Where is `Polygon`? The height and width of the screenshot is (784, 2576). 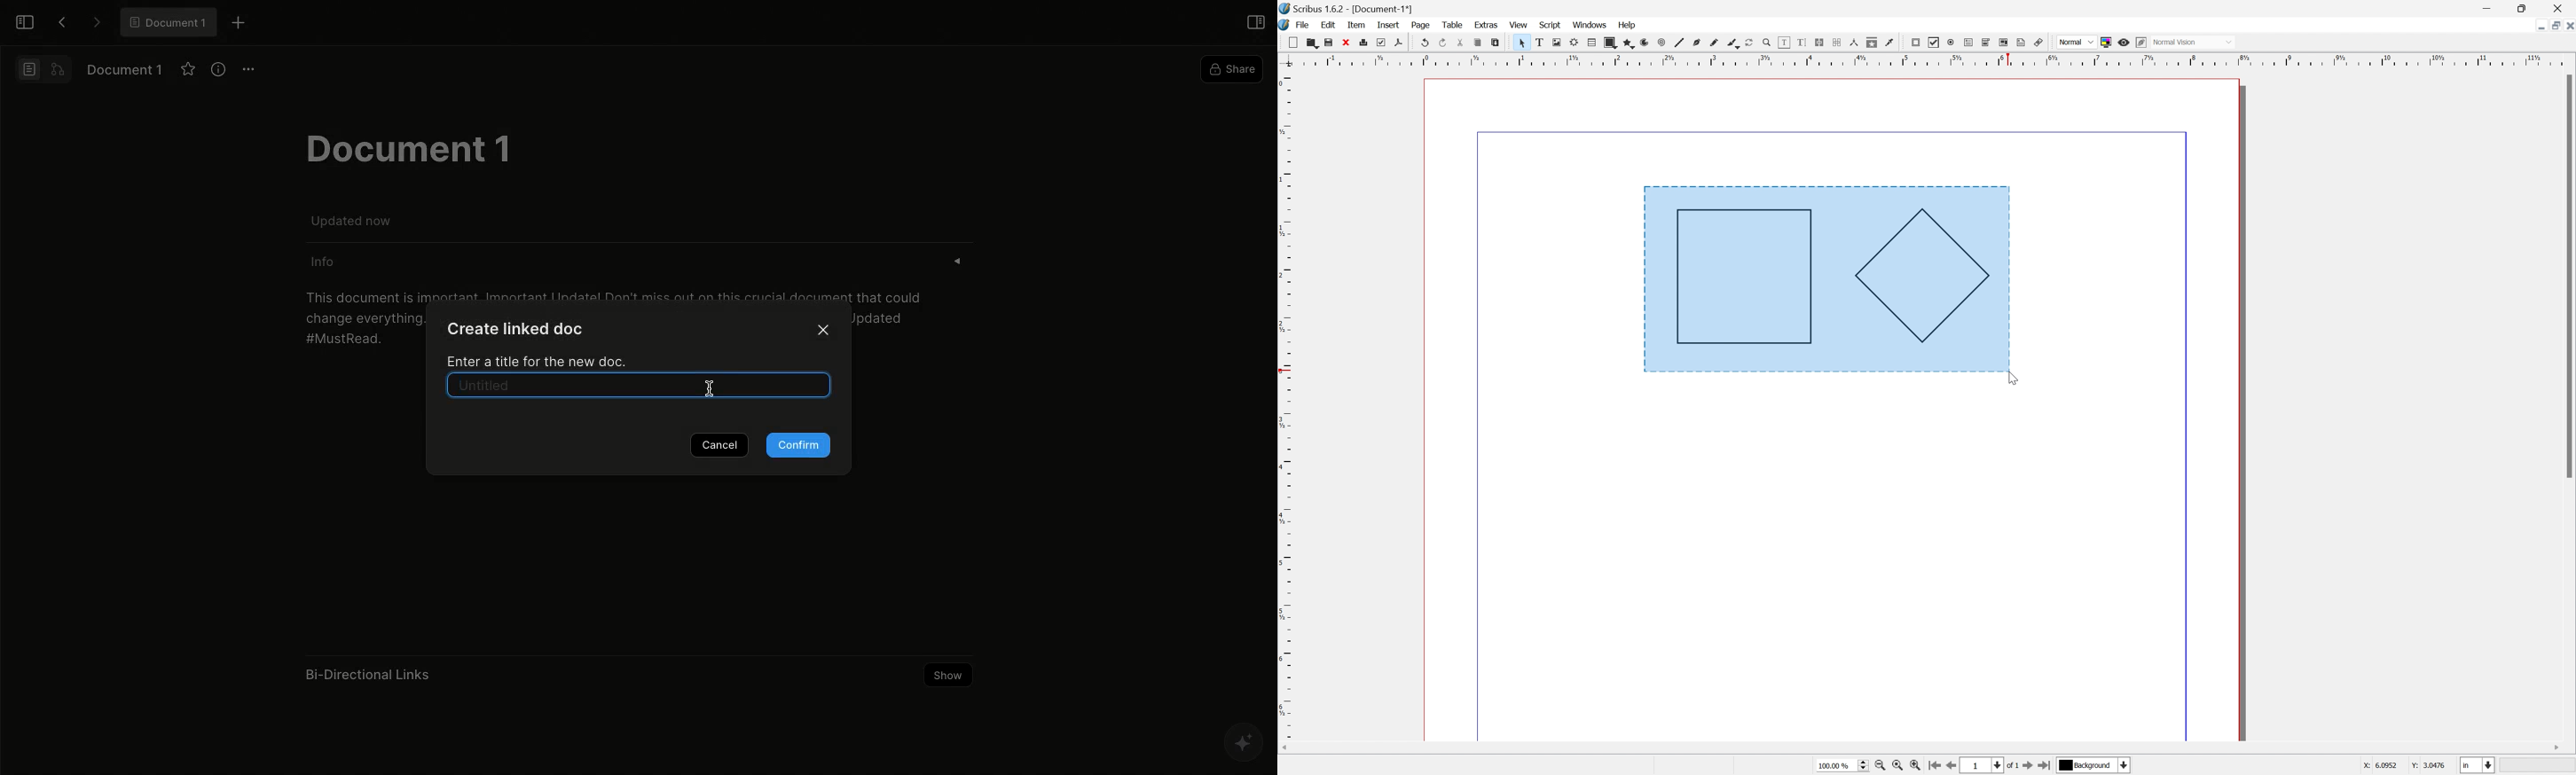 Polygon is located at coordinates (1920, 276).